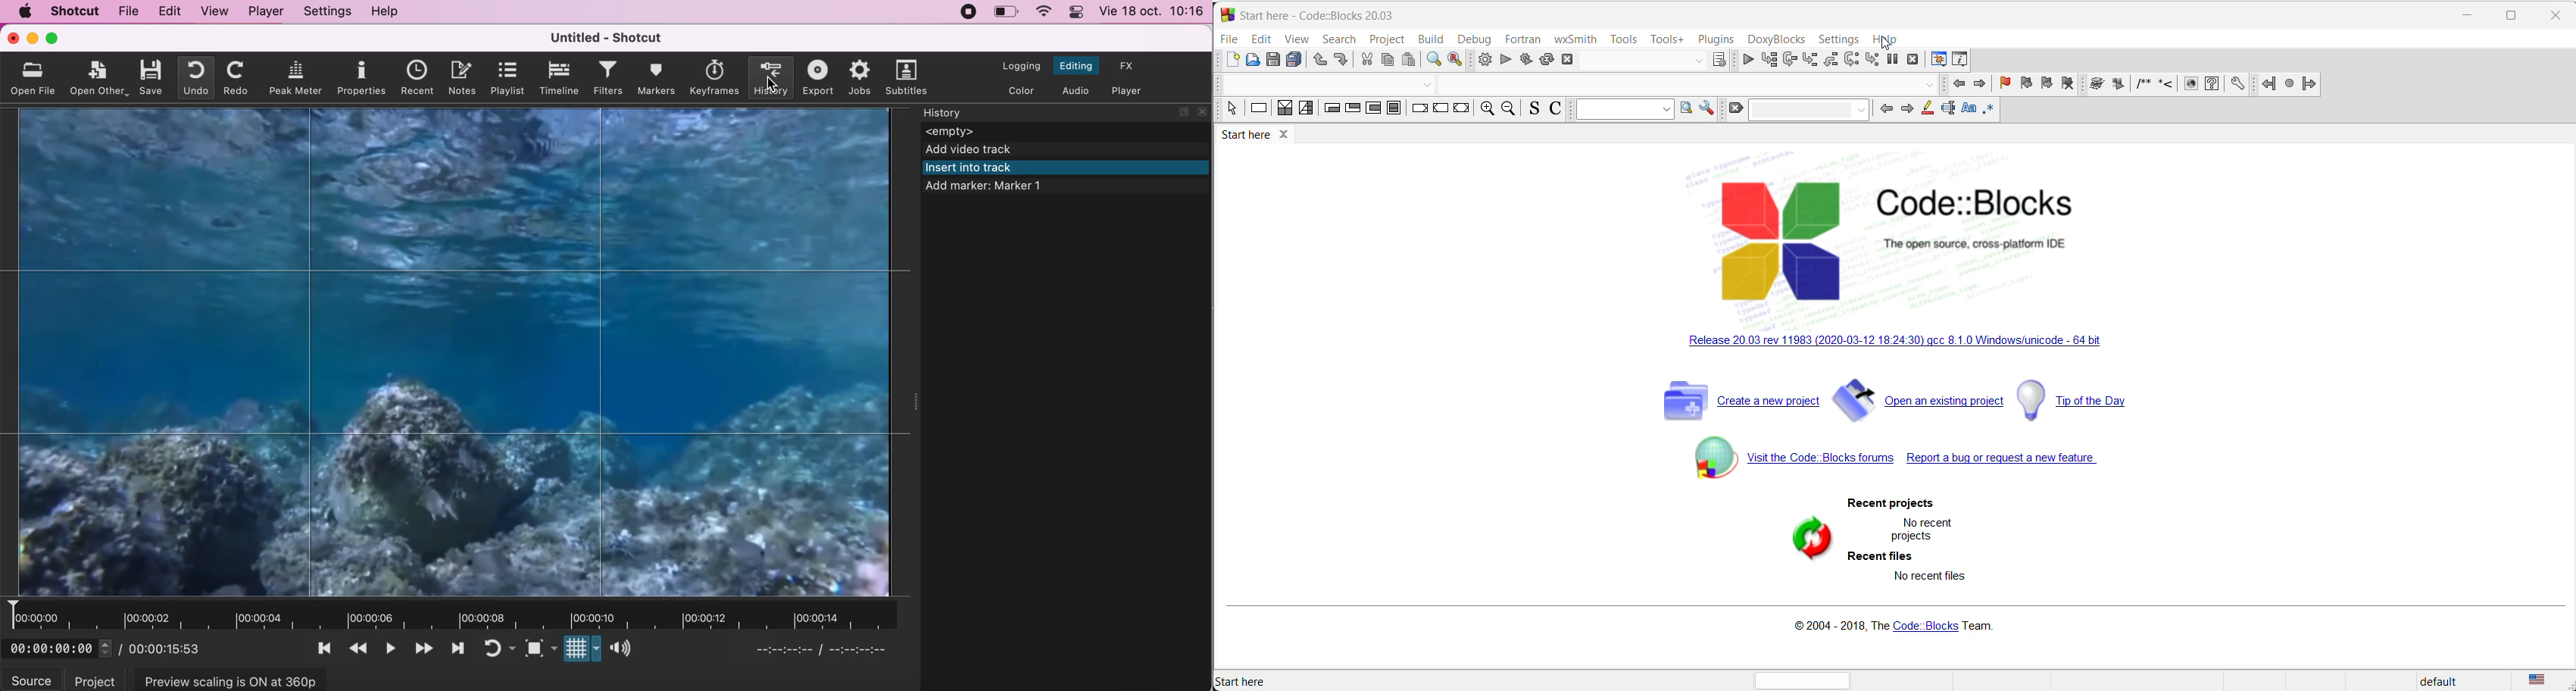 The image size is (2576, 700). Describe the element at coordinates (1775, 39) in the screenshot. I see `Doxyblock` at that location.